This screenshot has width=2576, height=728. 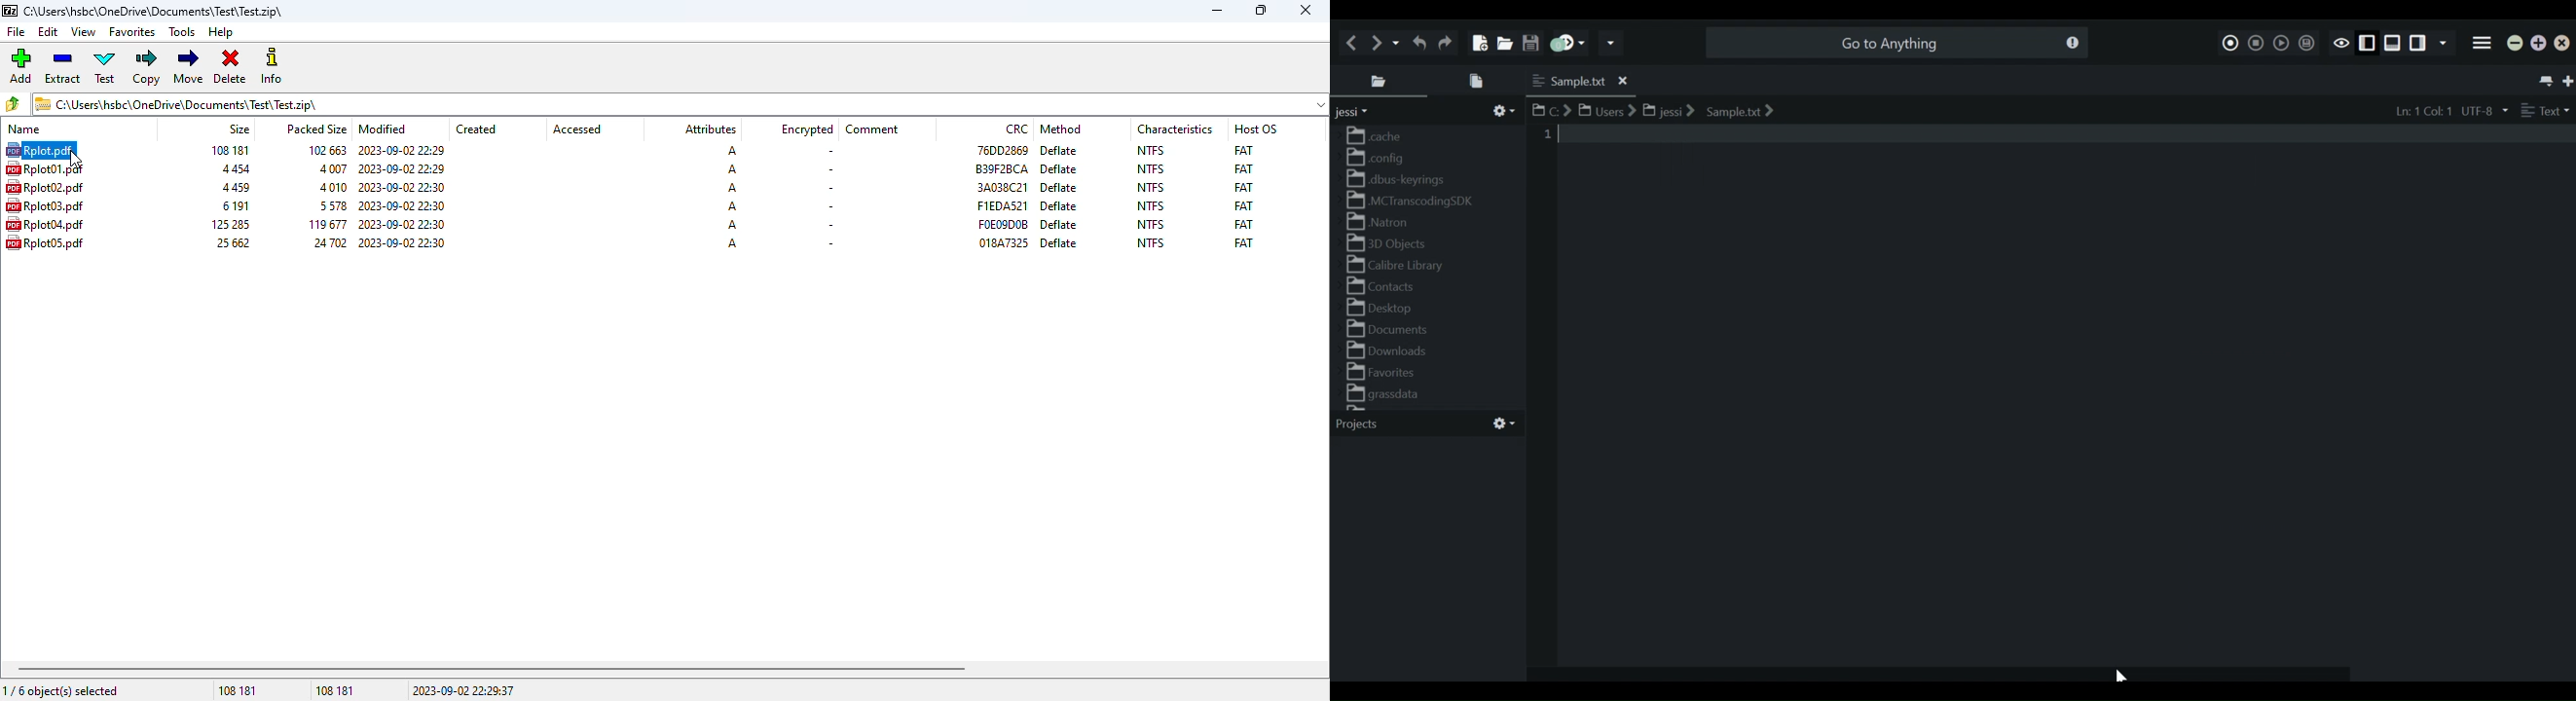 I want to click on .zip archive, so click(x=153, y=11).